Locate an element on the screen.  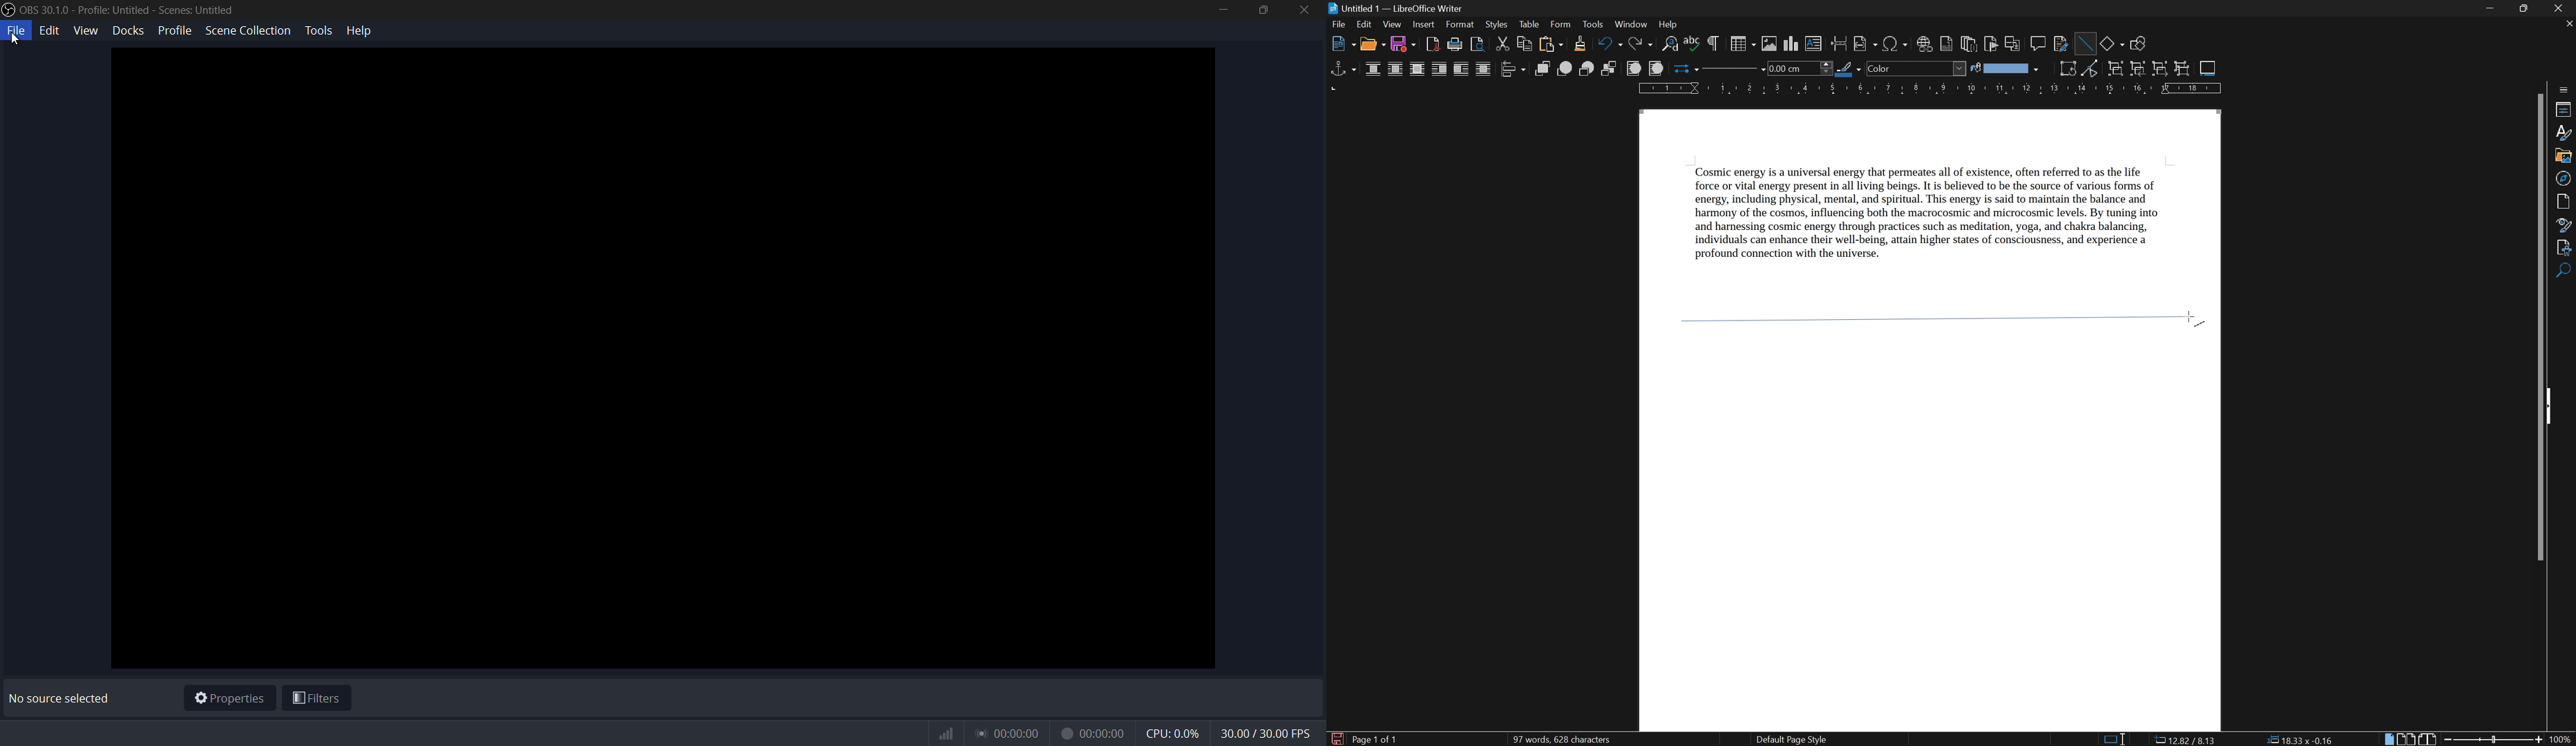
rotate is located at coordinates (2068, 68).